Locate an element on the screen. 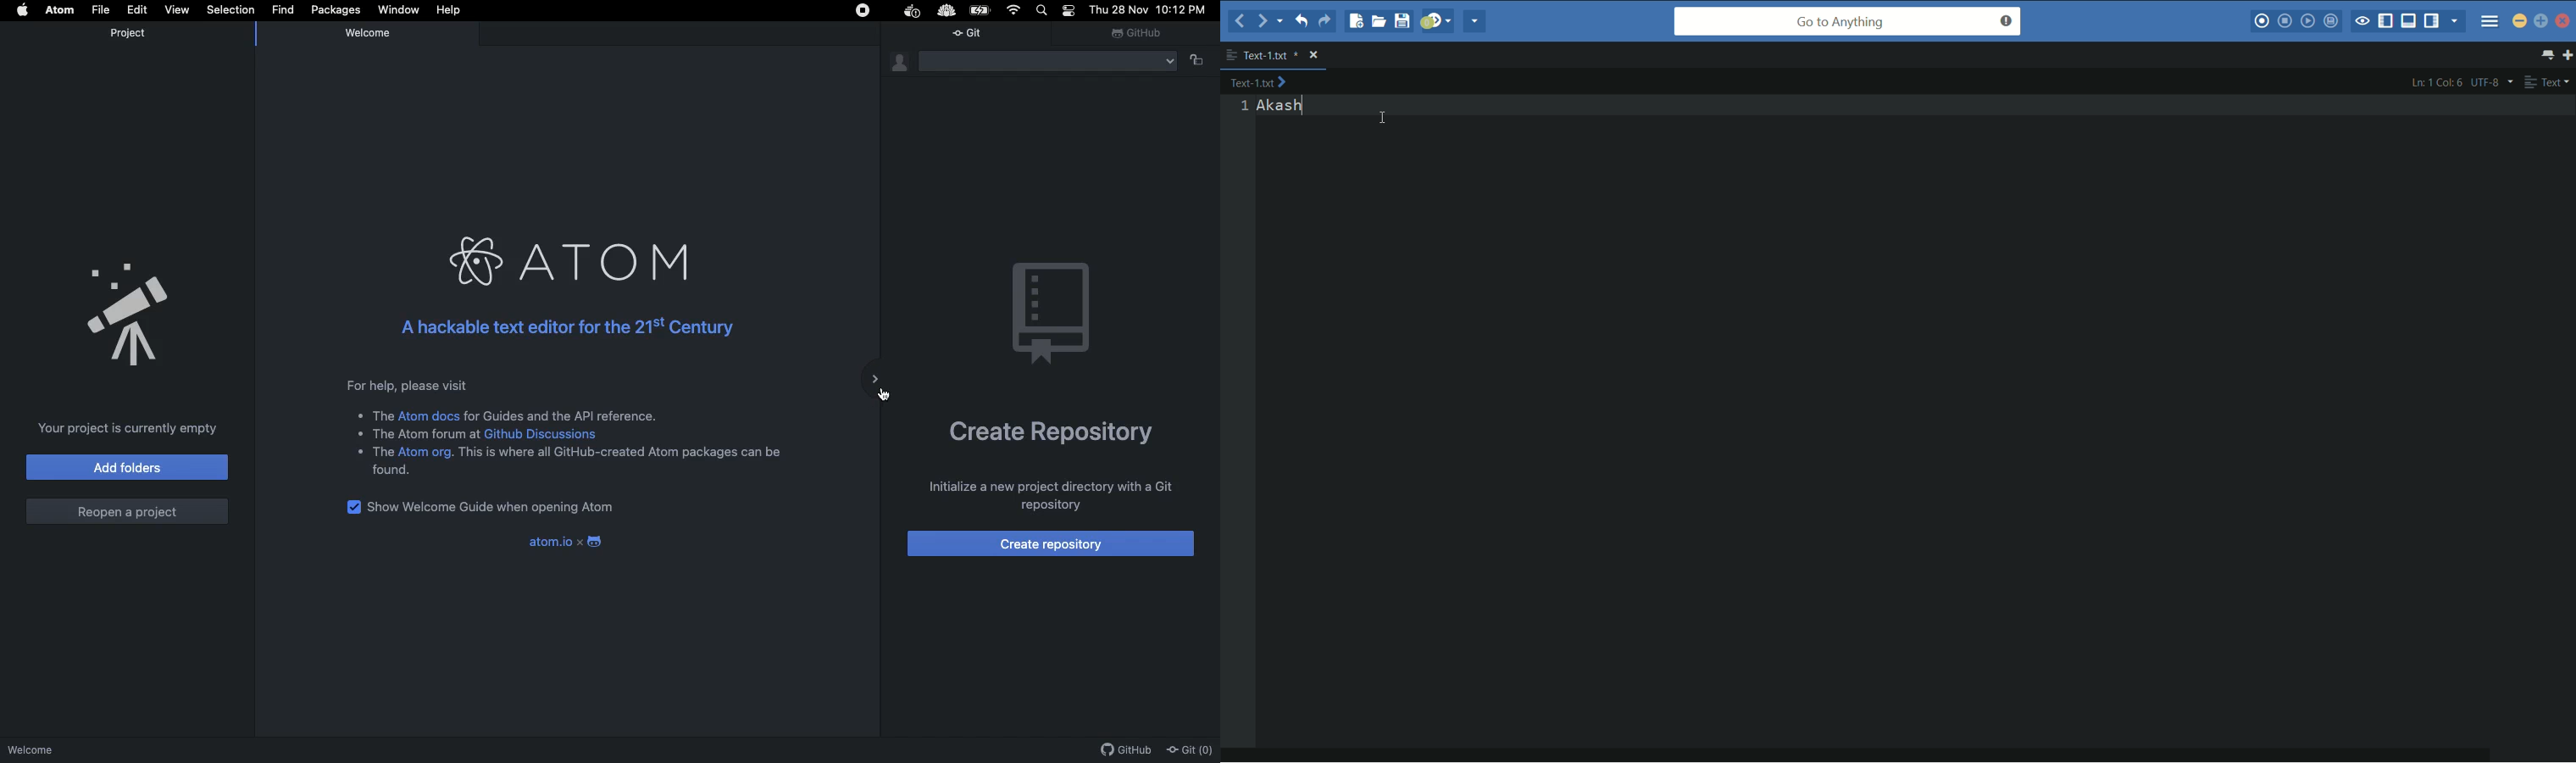 The image size is (2576, 784). cursor is located at coordinates (884, 398).